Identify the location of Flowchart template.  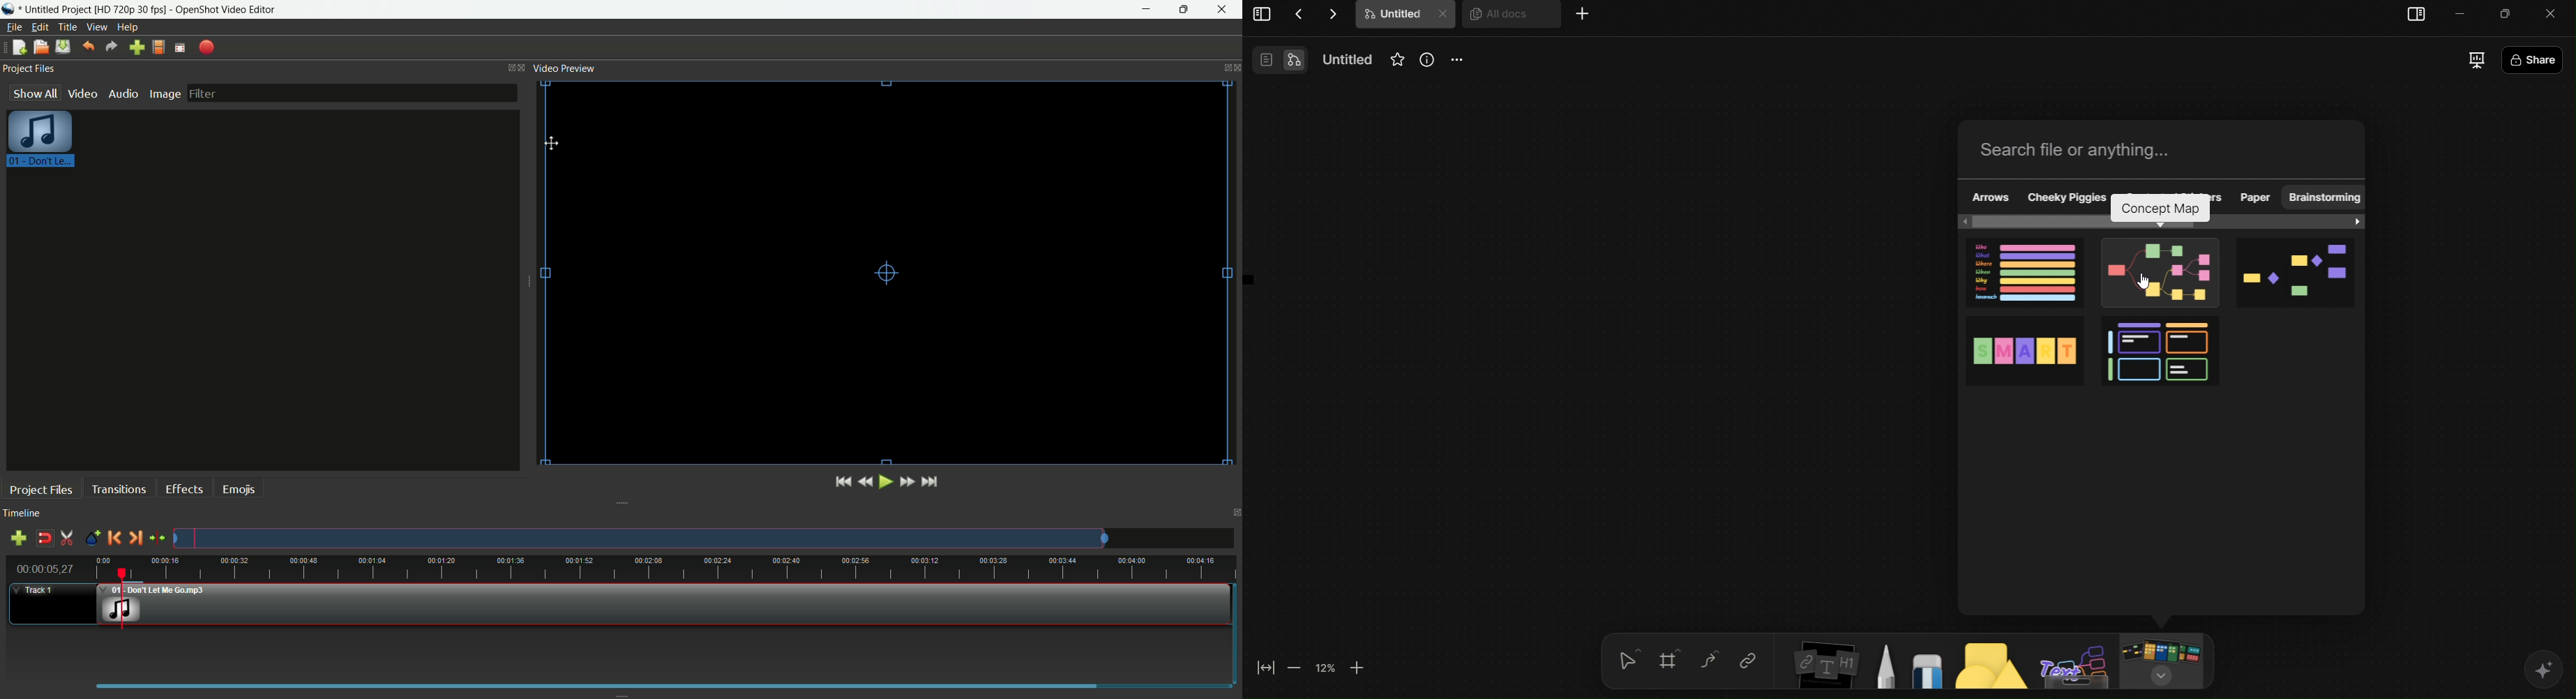
(2303, 276).